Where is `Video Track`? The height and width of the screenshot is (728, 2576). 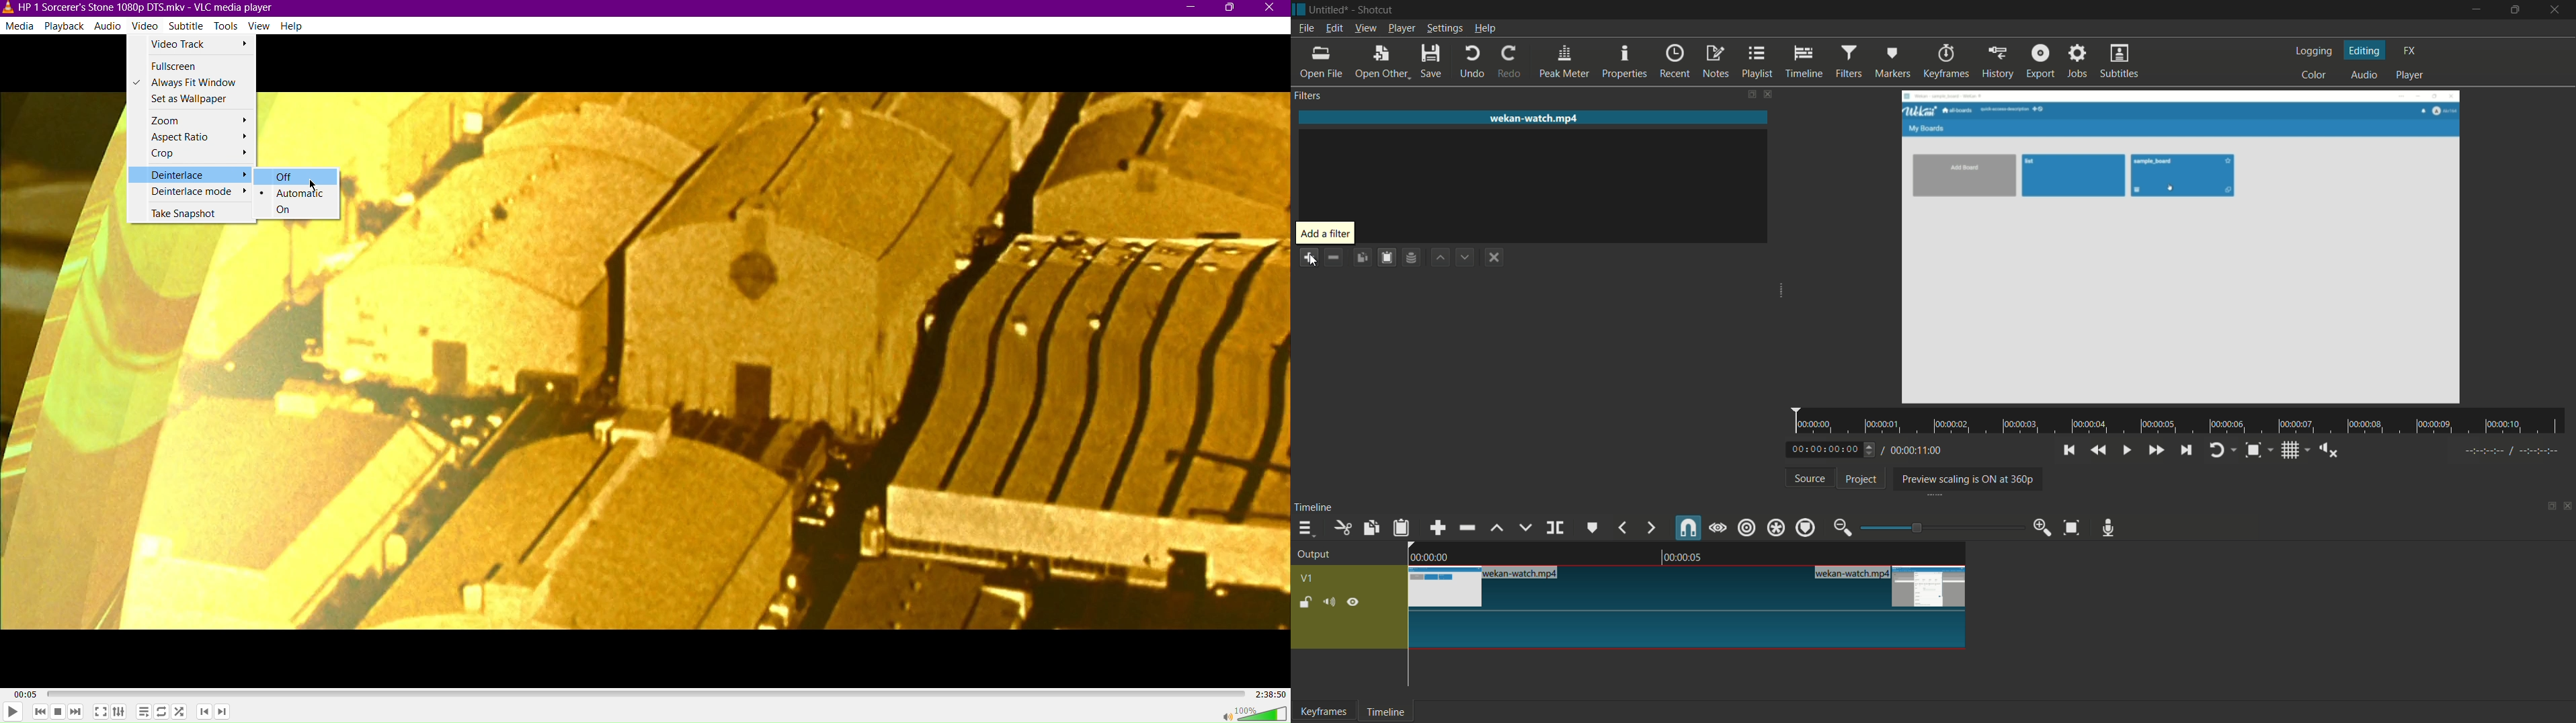 Video Track is located at coordinates (192, 44).